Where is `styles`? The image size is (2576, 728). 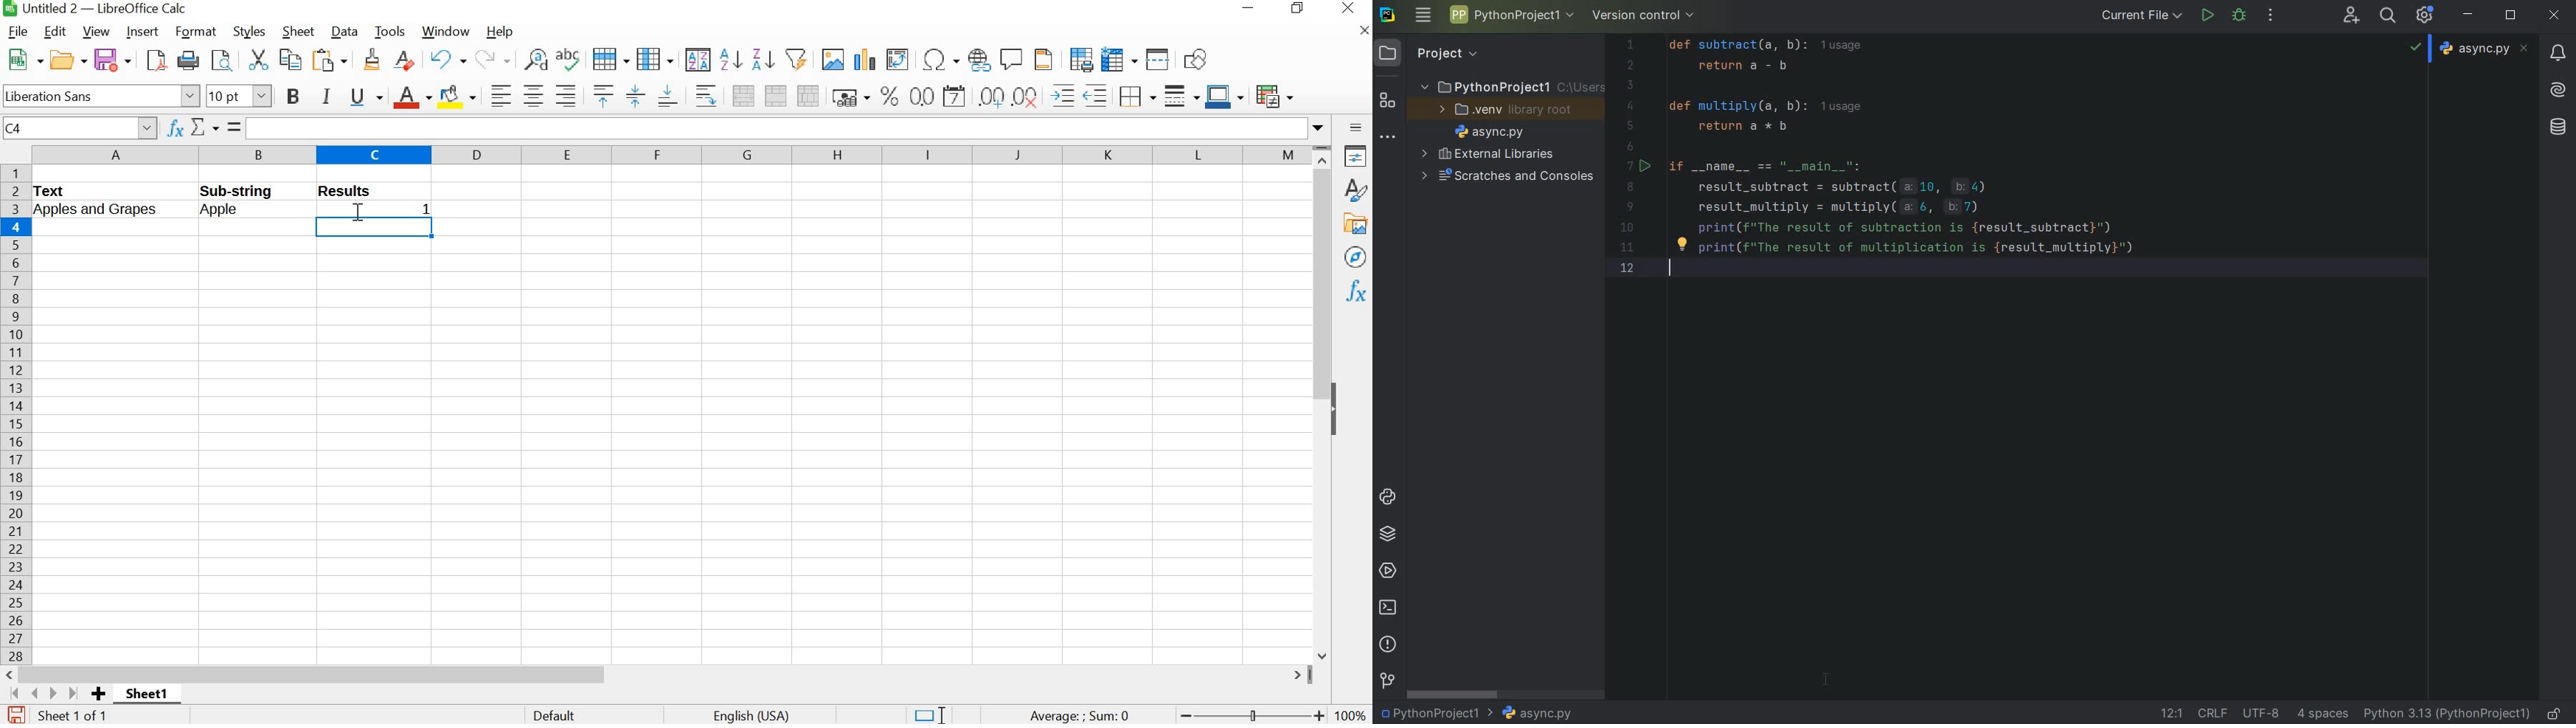 styles is located at coordinates (247, 30).